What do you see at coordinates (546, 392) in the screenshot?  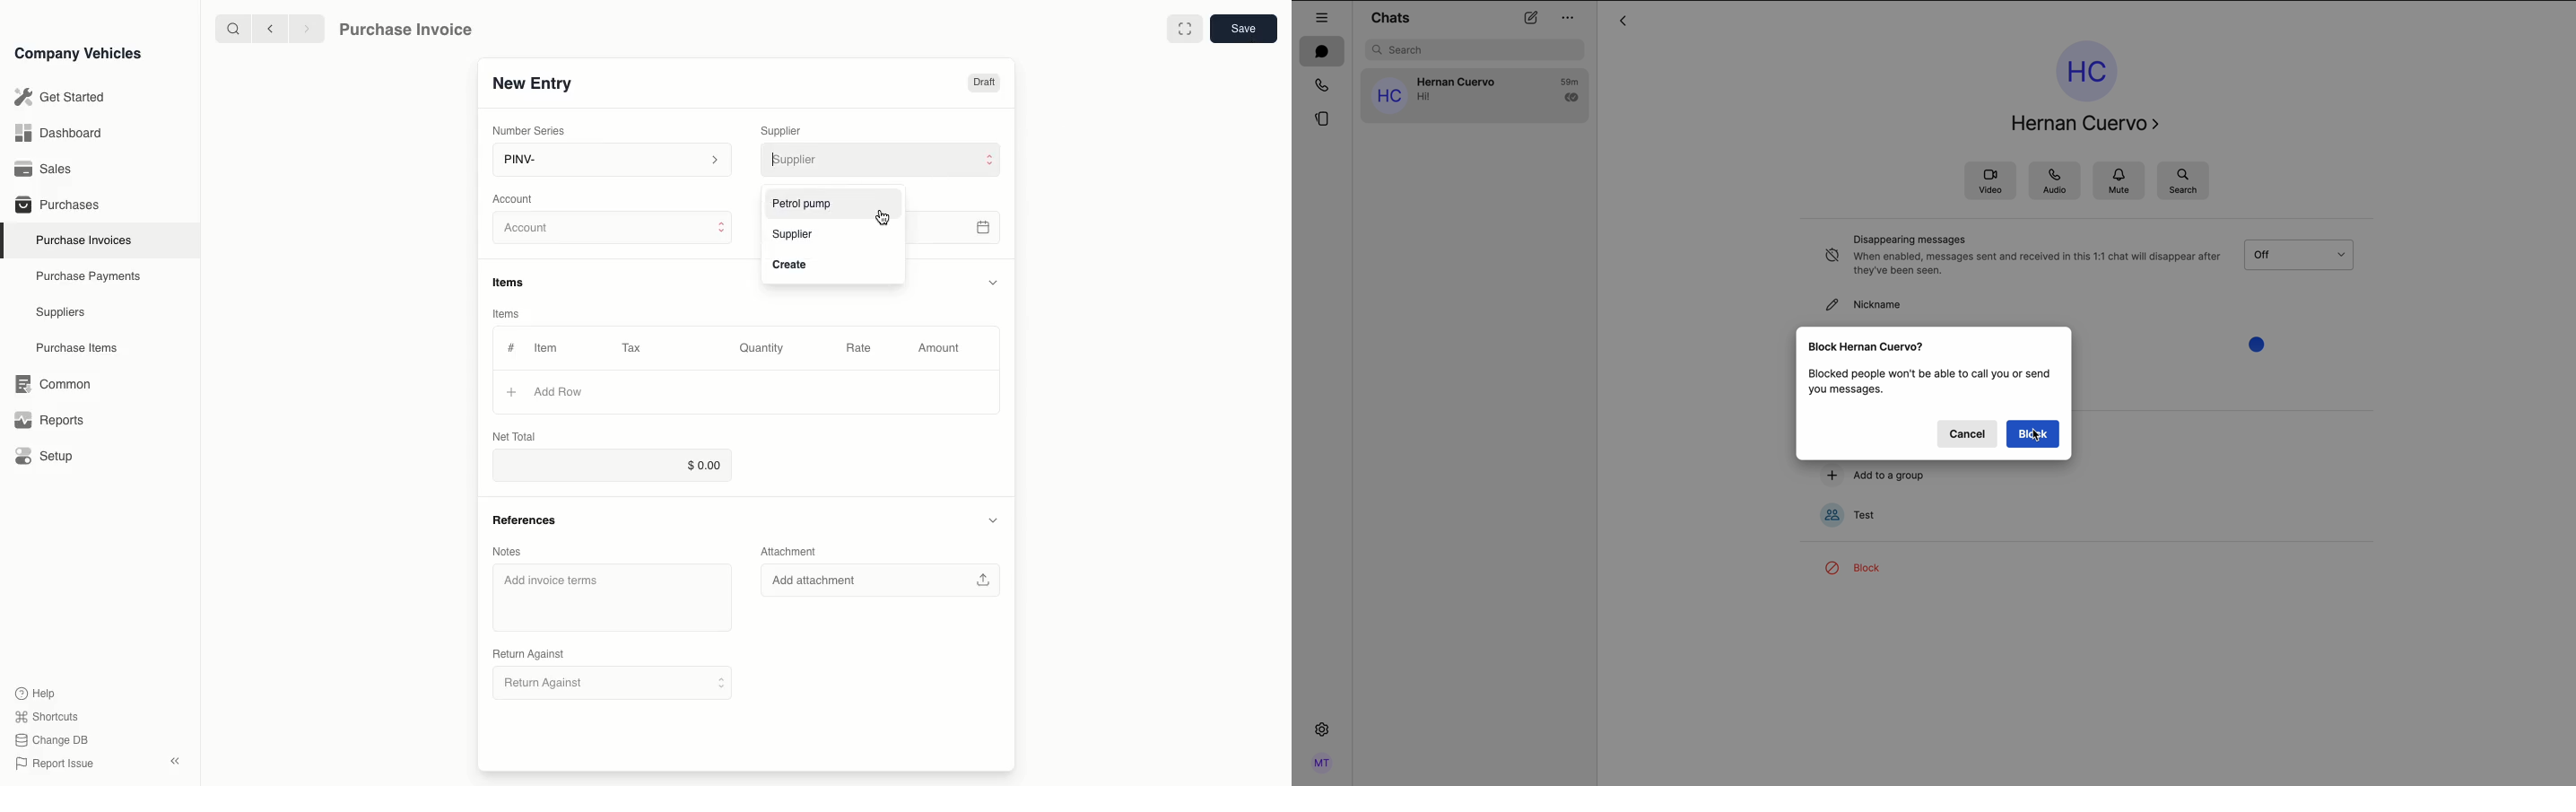 I see `Add Row` at bounding box center [546, 392].